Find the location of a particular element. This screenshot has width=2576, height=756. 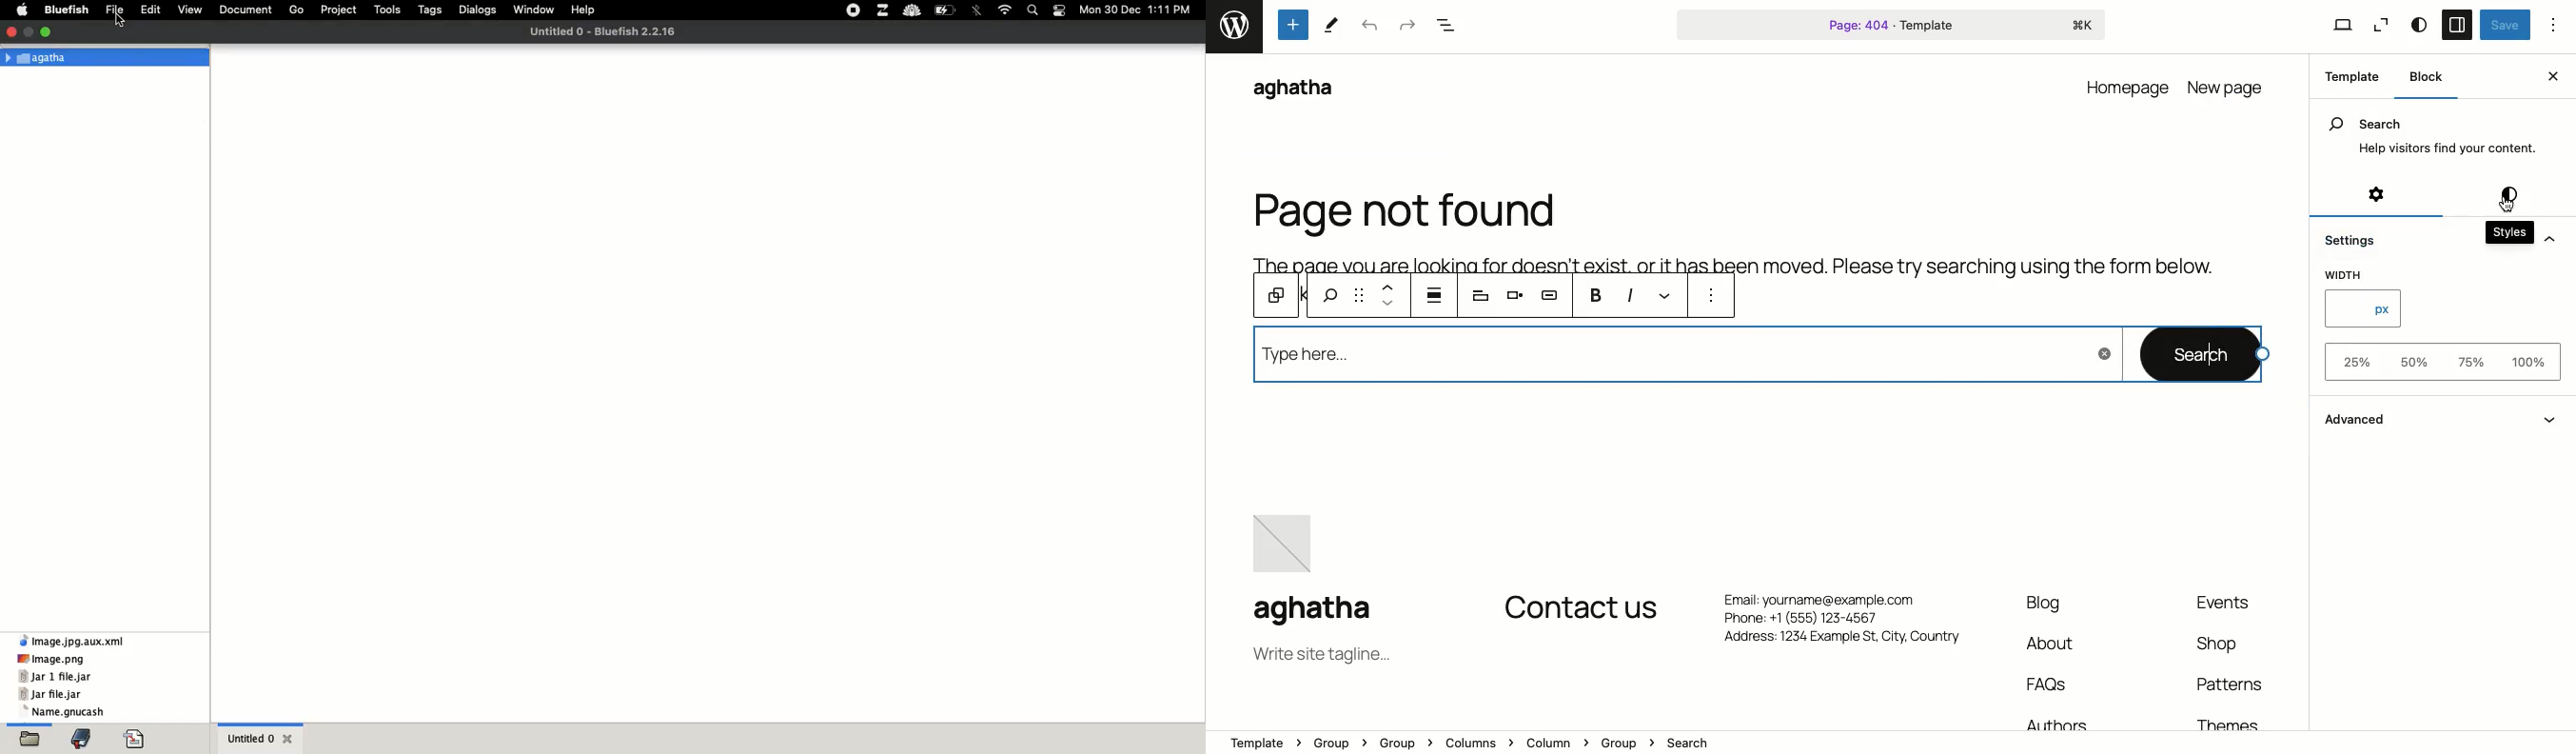

Save is located at coordinates (2506, 25).